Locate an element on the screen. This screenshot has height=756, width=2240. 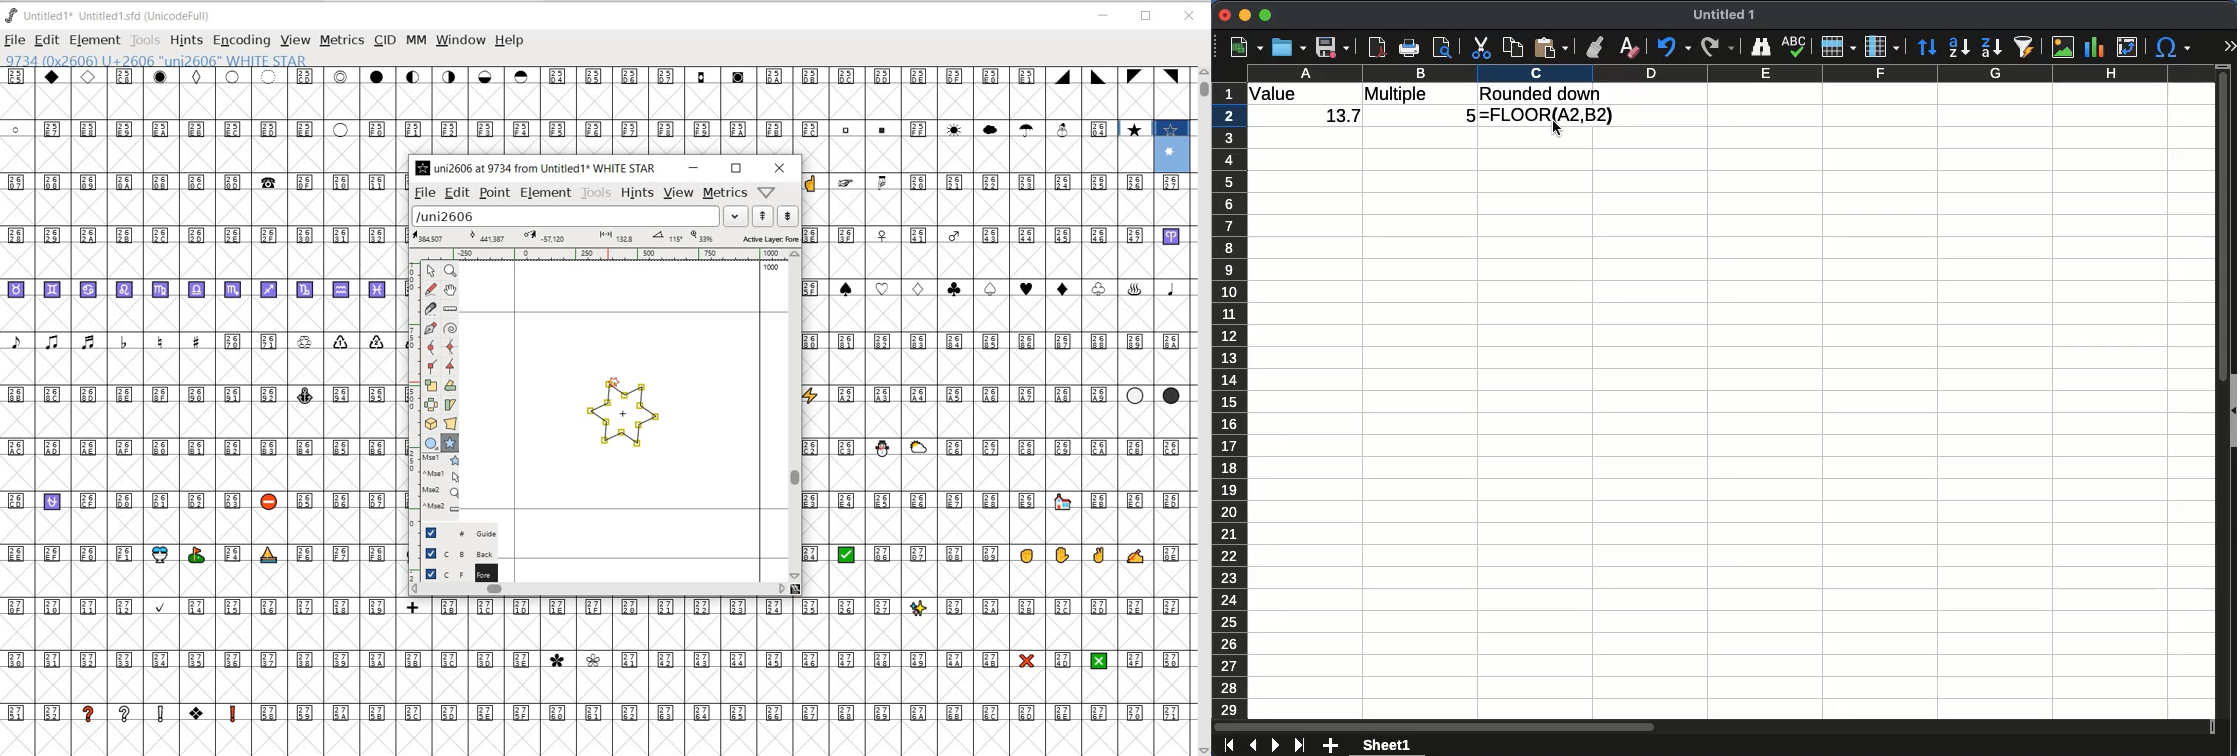
DRAW A FREEHAND is located at coordinates (430, 290).